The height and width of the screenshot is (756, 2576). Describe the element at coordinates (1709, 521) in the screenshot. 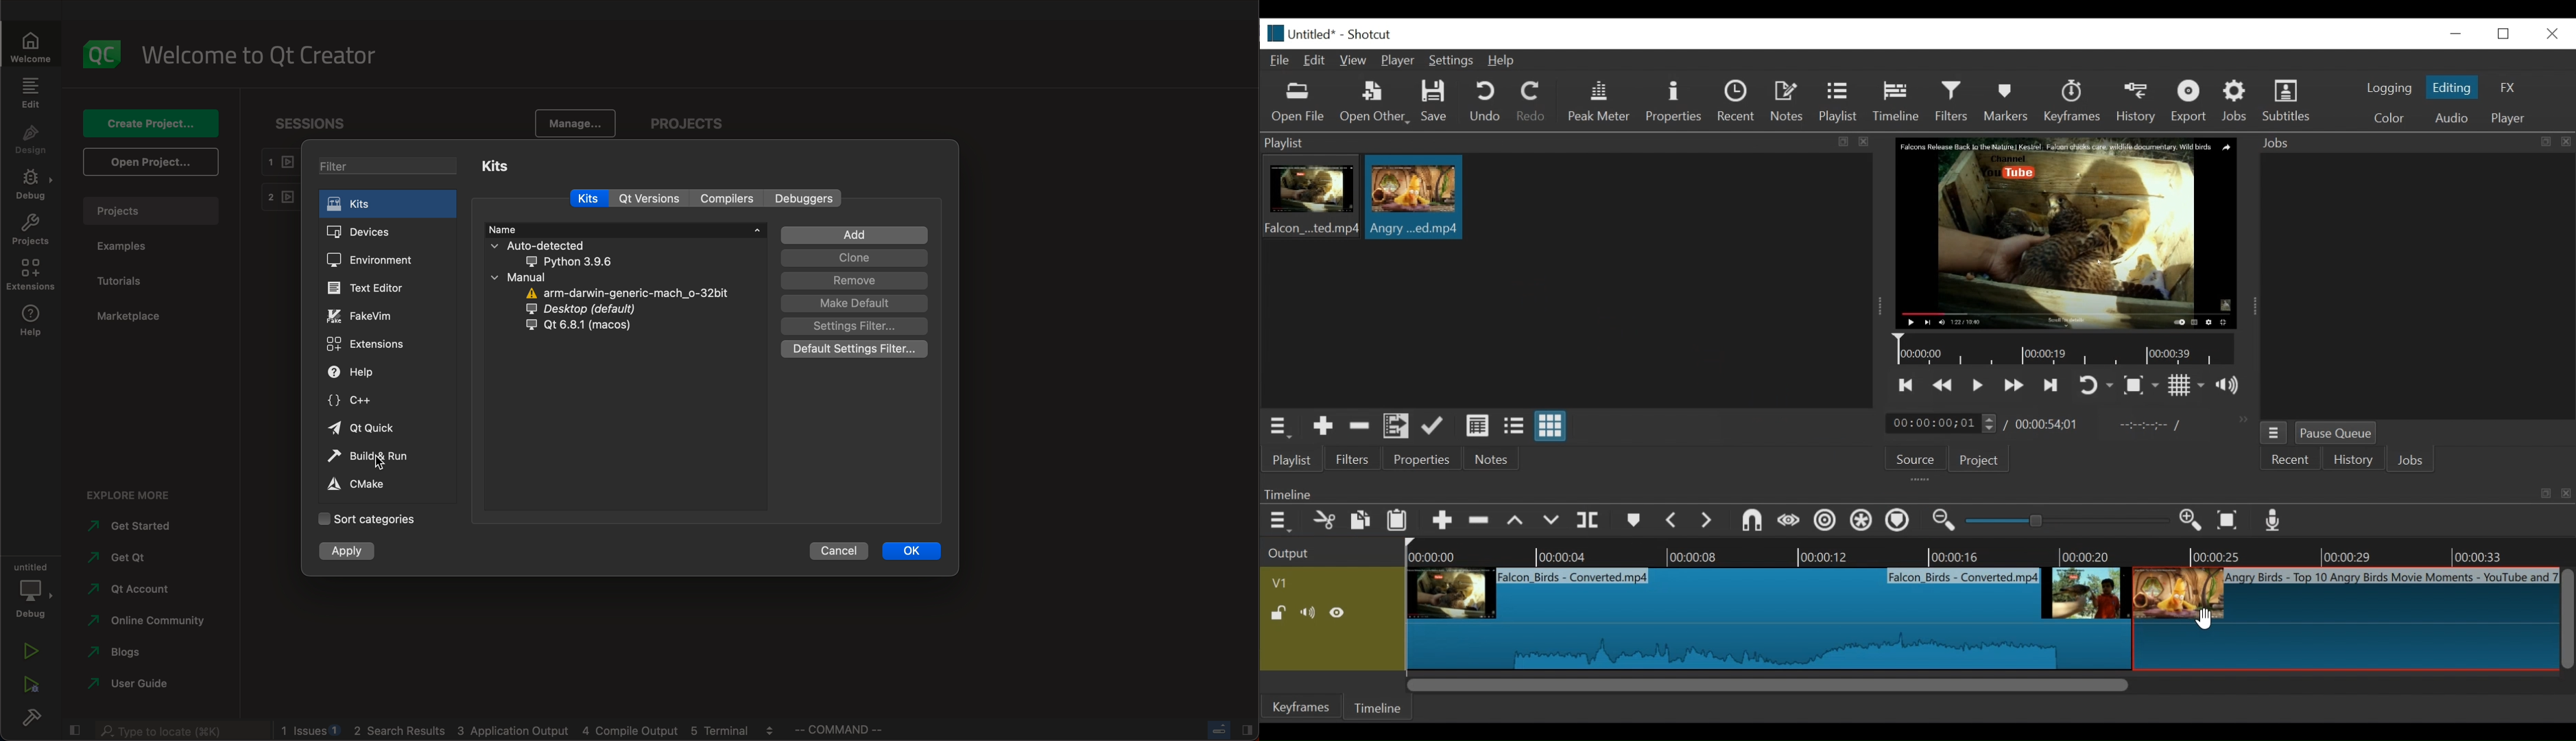

I see `next marker` at that location.